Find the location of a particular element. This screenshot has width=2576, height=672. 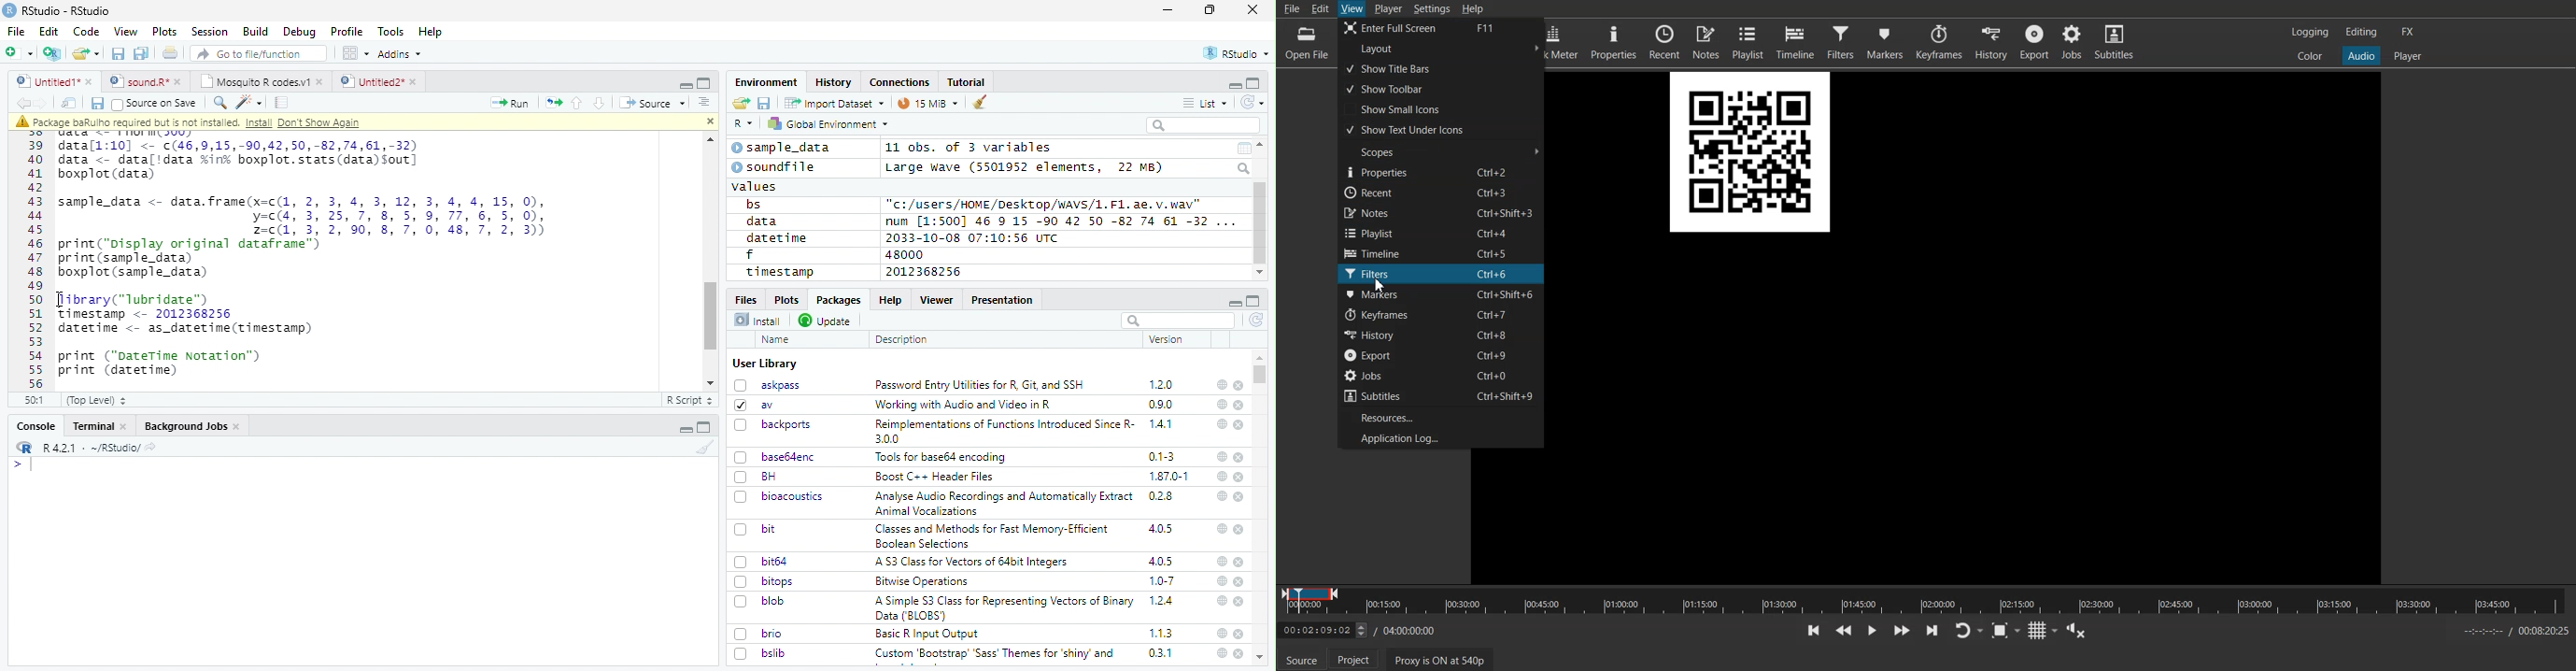

Markers is located at coordinates (1886, 41).